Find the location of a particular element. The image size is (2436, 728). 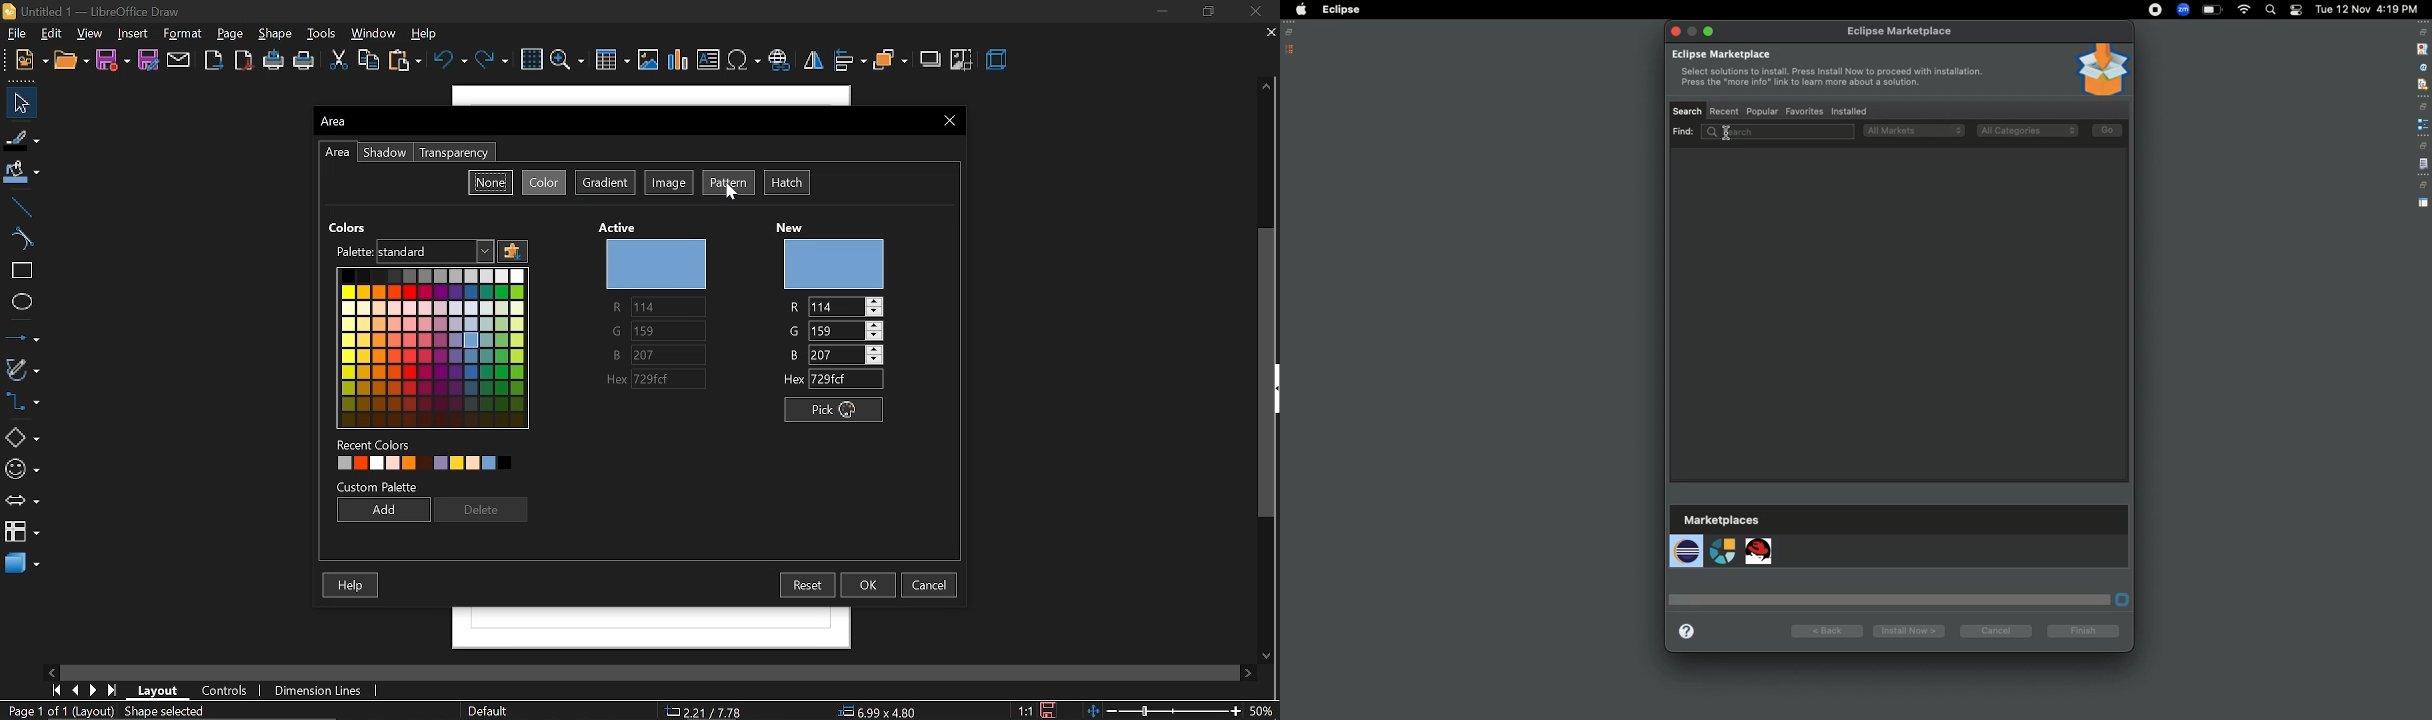

shadow is located at coordinates (384, 153).